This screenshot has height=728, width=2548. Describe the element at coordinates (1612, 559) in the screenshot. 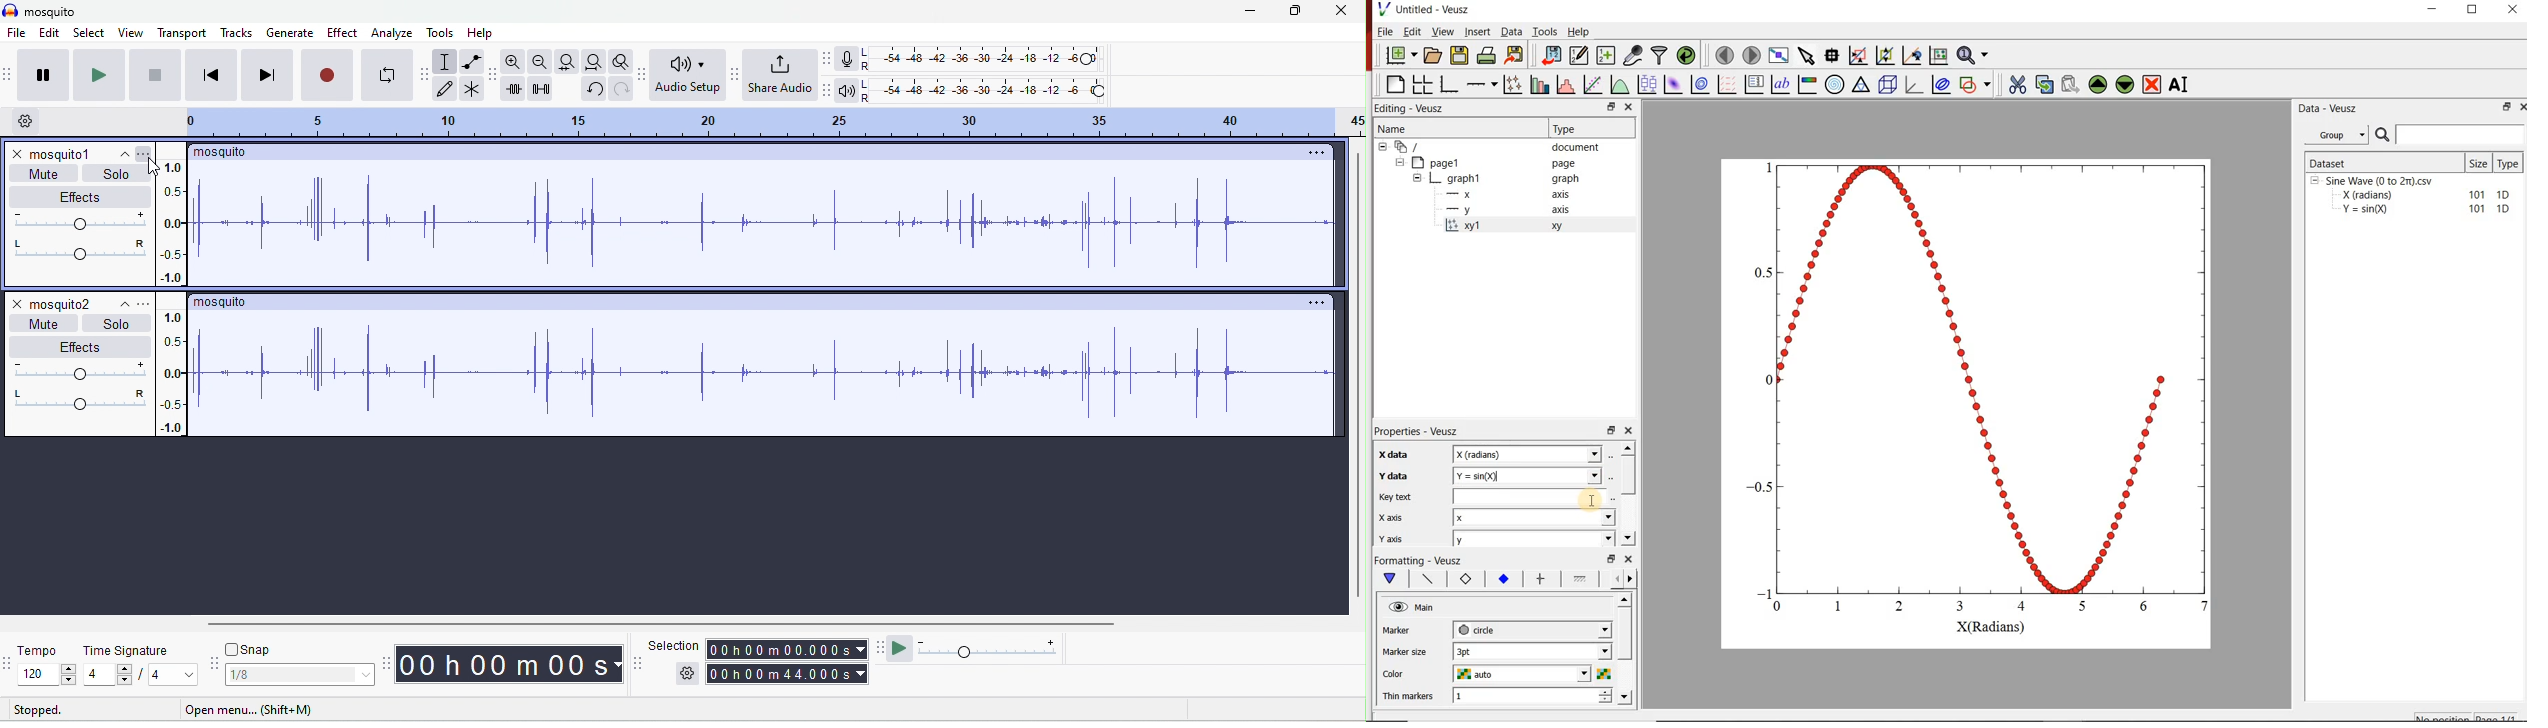

I see `Min/Max` at that location.